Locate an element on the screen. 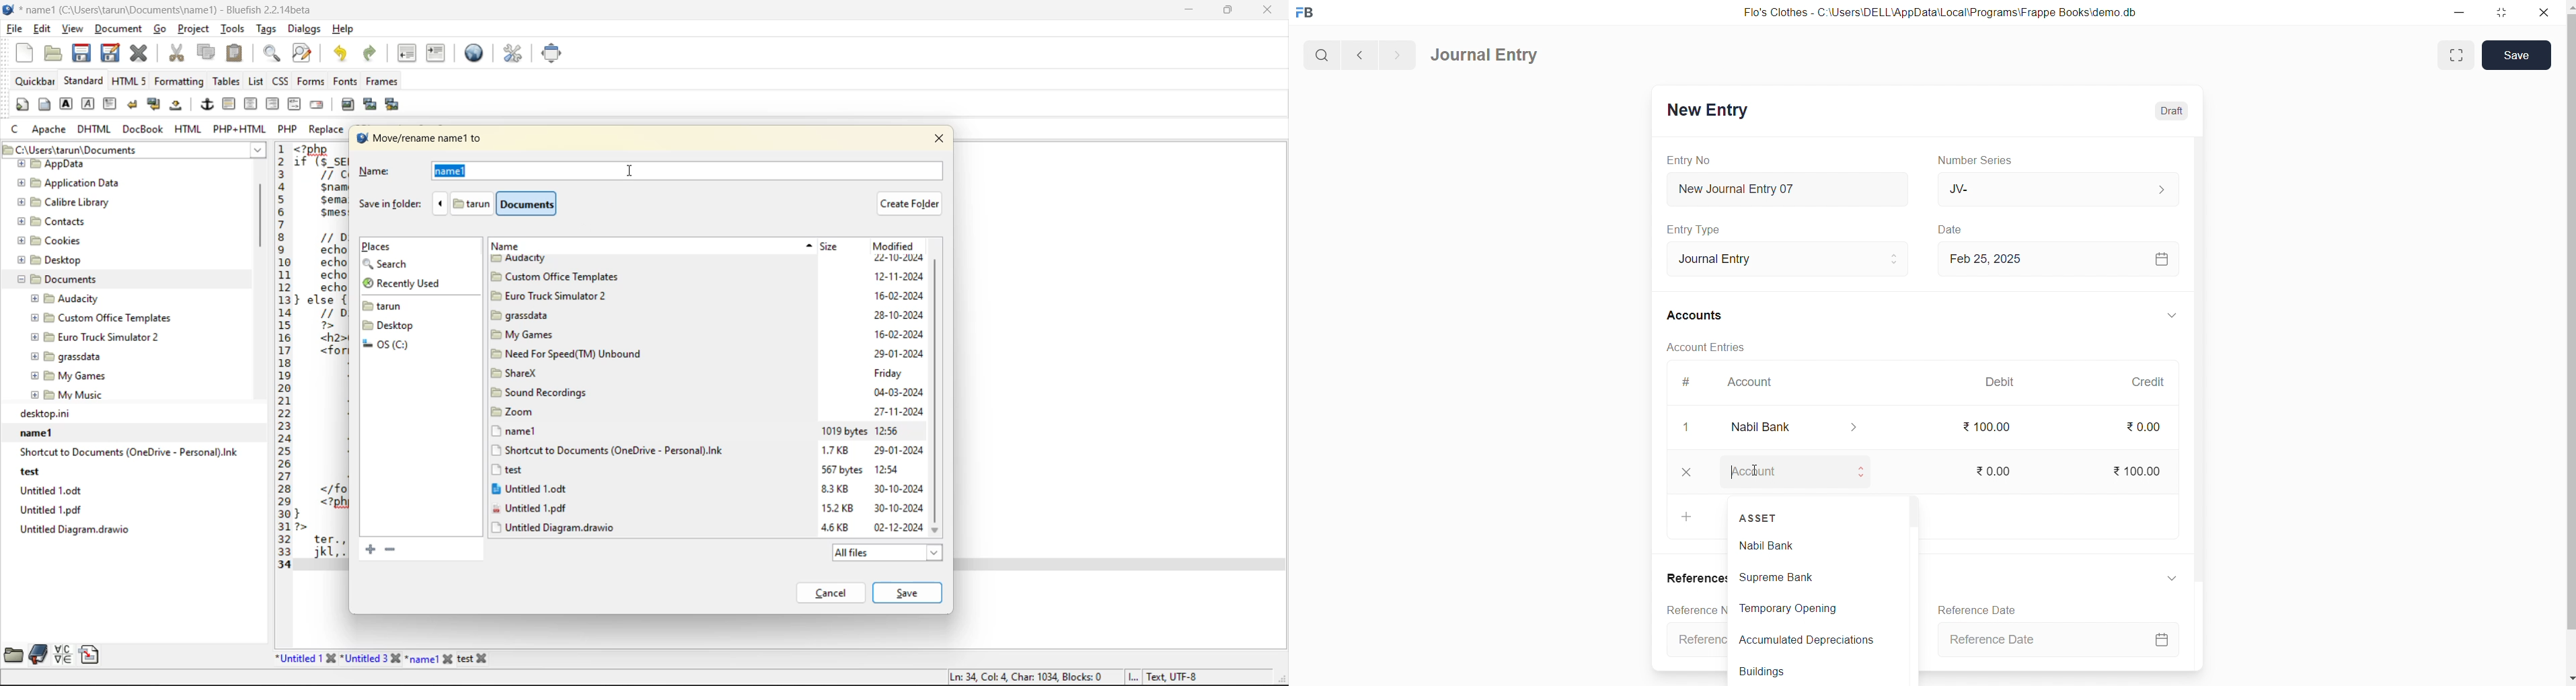 Image resolution: width=2576 pixels, height=700 pixels. Entry No is located at coordinates (1692, 159).